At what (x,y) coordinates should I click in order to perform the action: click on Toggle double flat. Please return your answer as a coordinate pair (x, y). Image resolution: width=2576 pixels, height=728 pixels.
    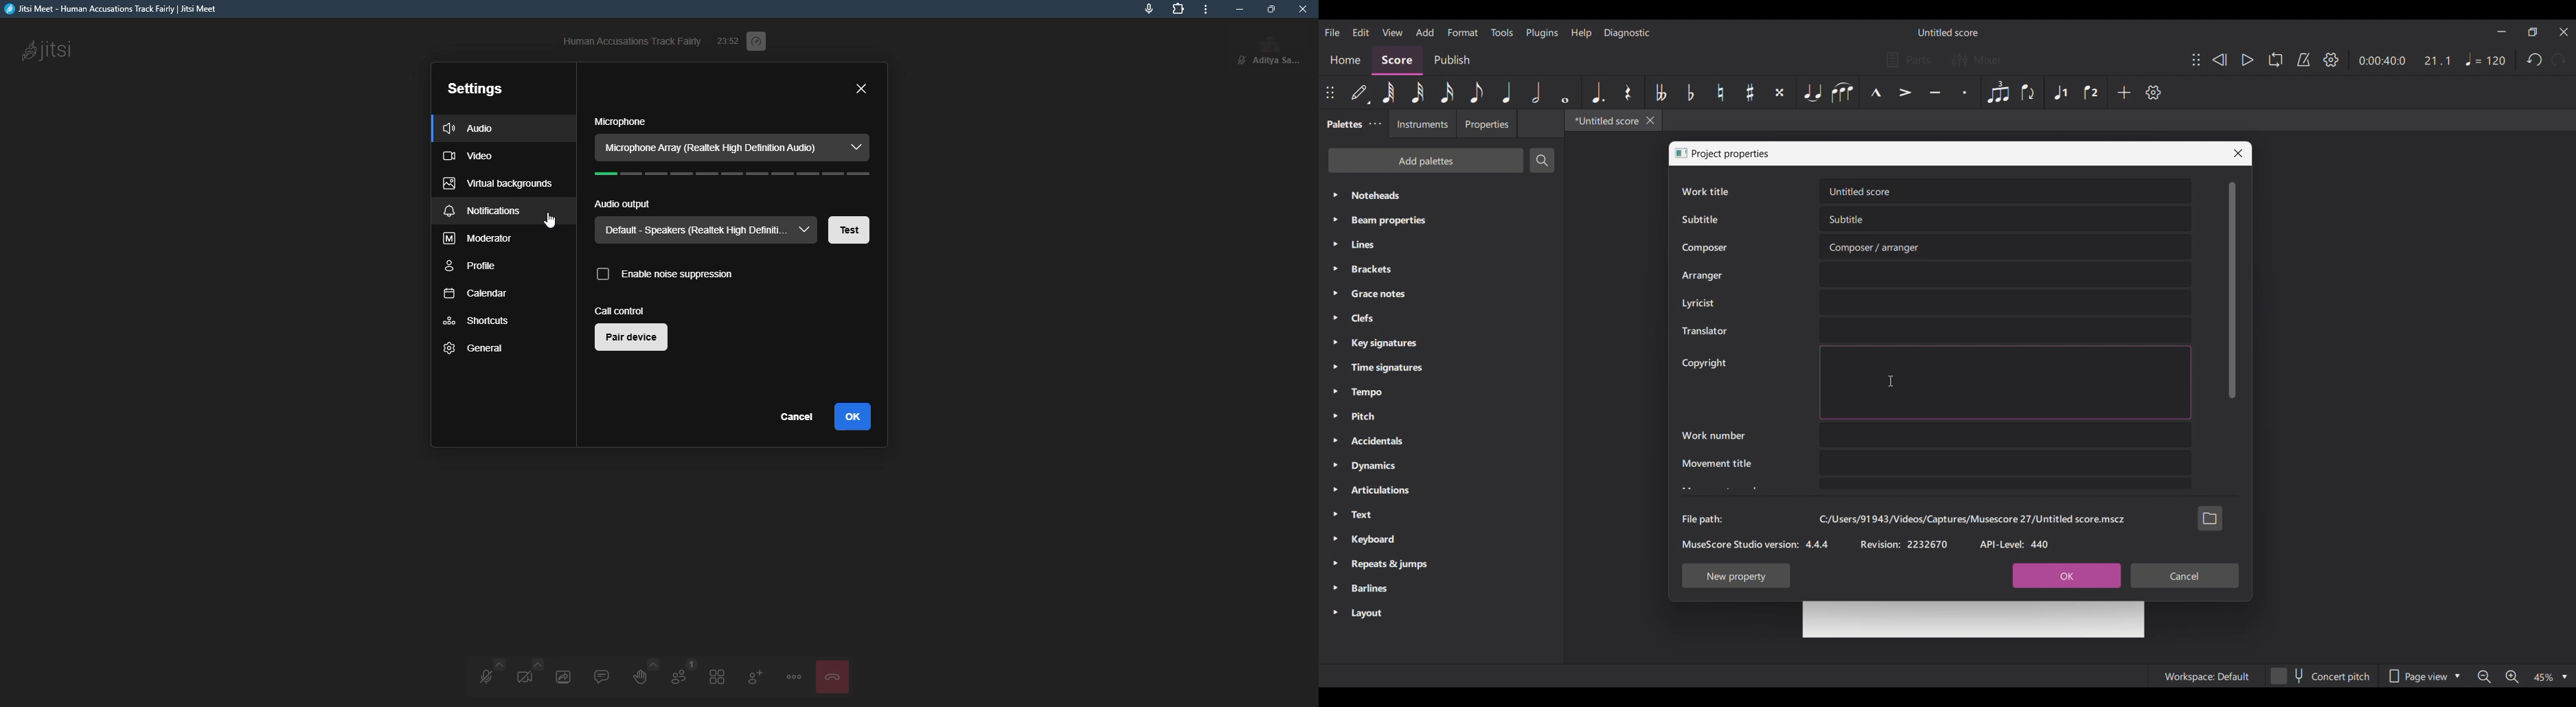
    Looking at the image, I should click on (1660, 92).